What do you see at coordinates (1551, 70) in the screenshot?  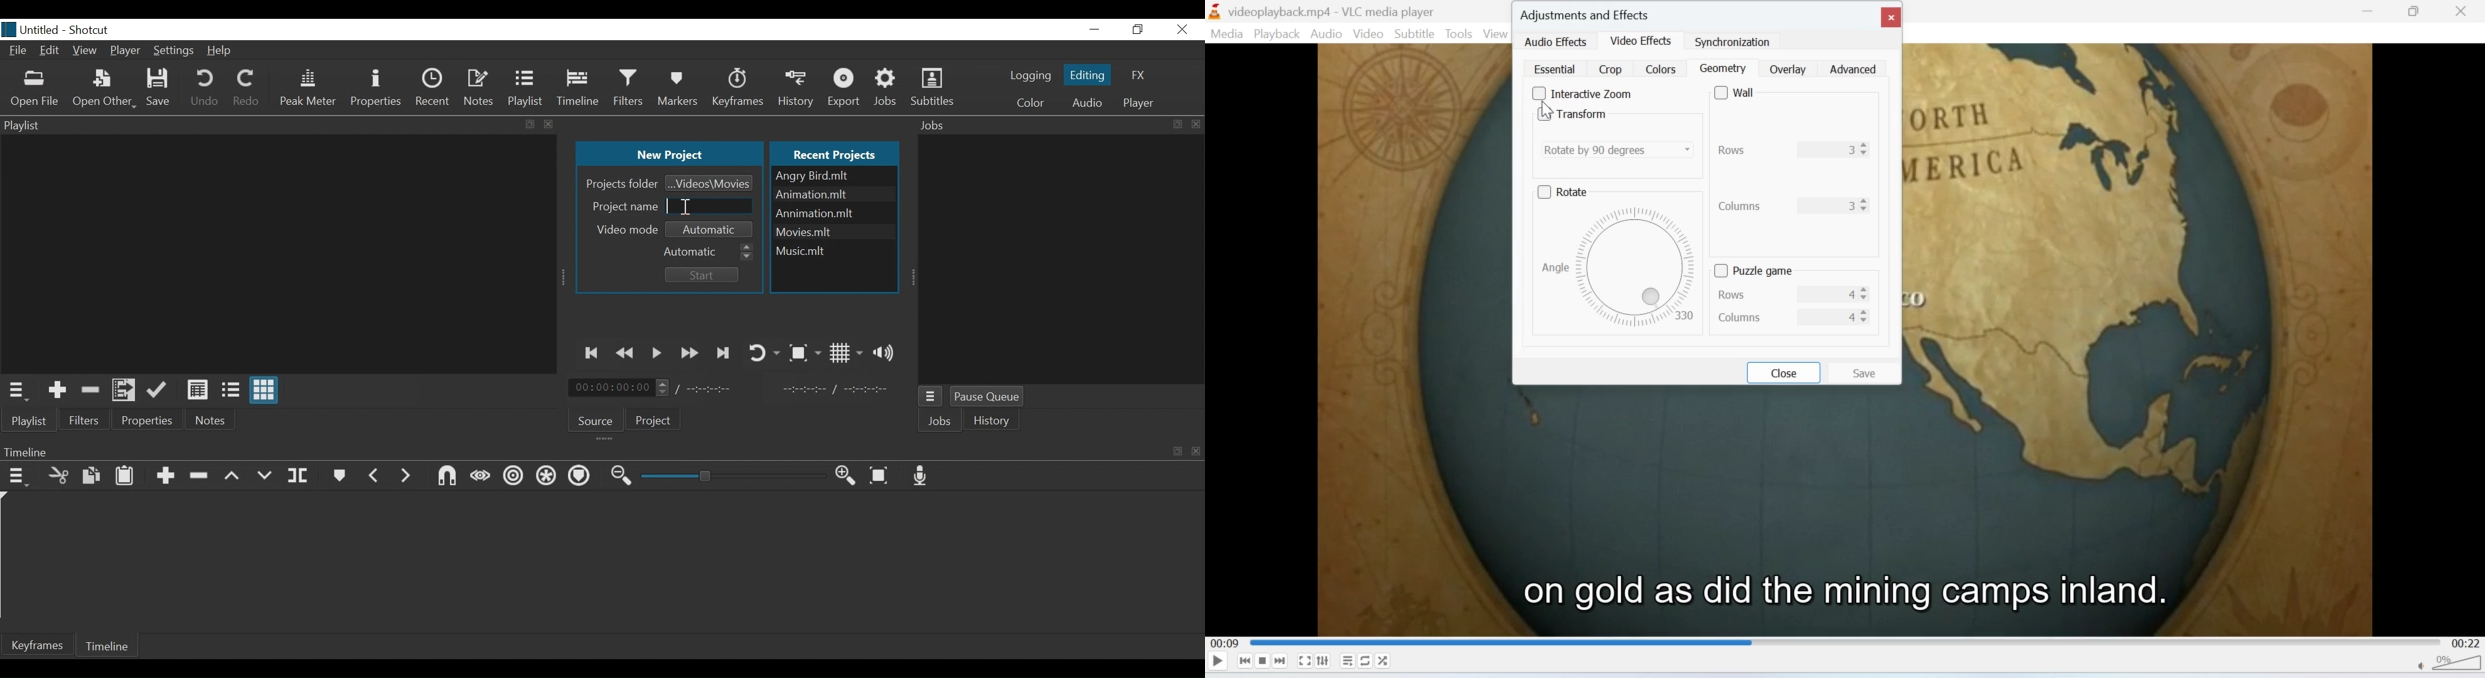 I see `essential` at bounding box center [1551, 70].